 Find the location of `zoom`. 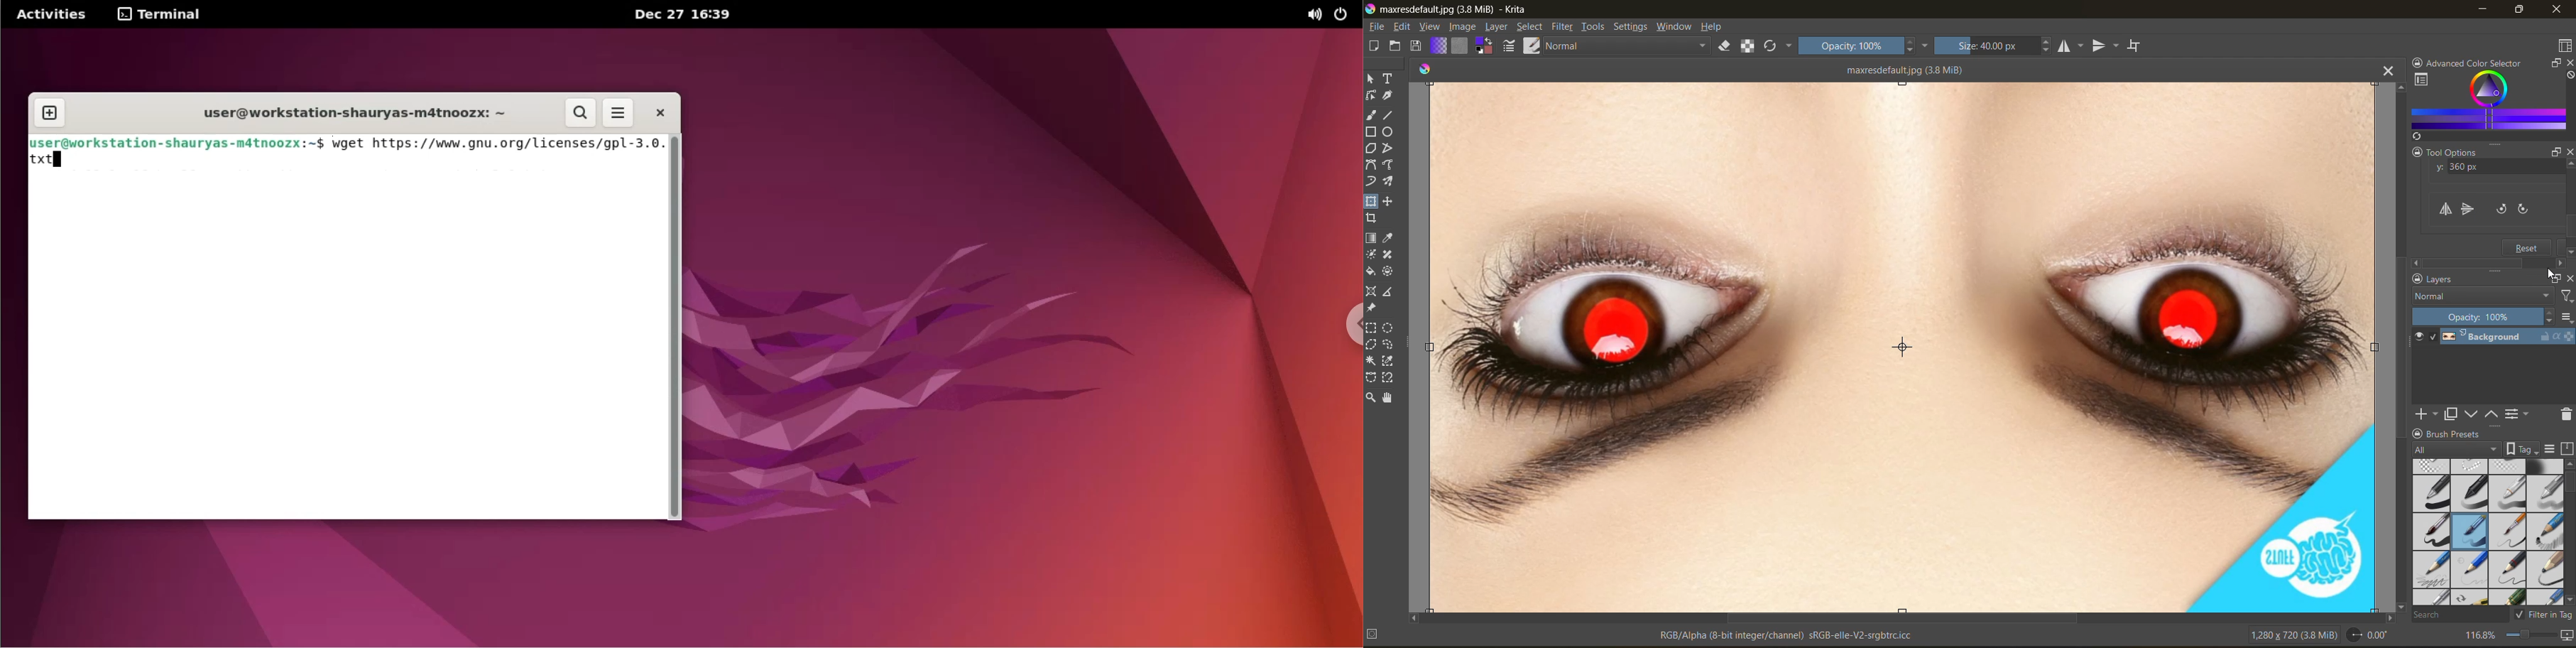

zoom is located at coordinates (2533, 637).